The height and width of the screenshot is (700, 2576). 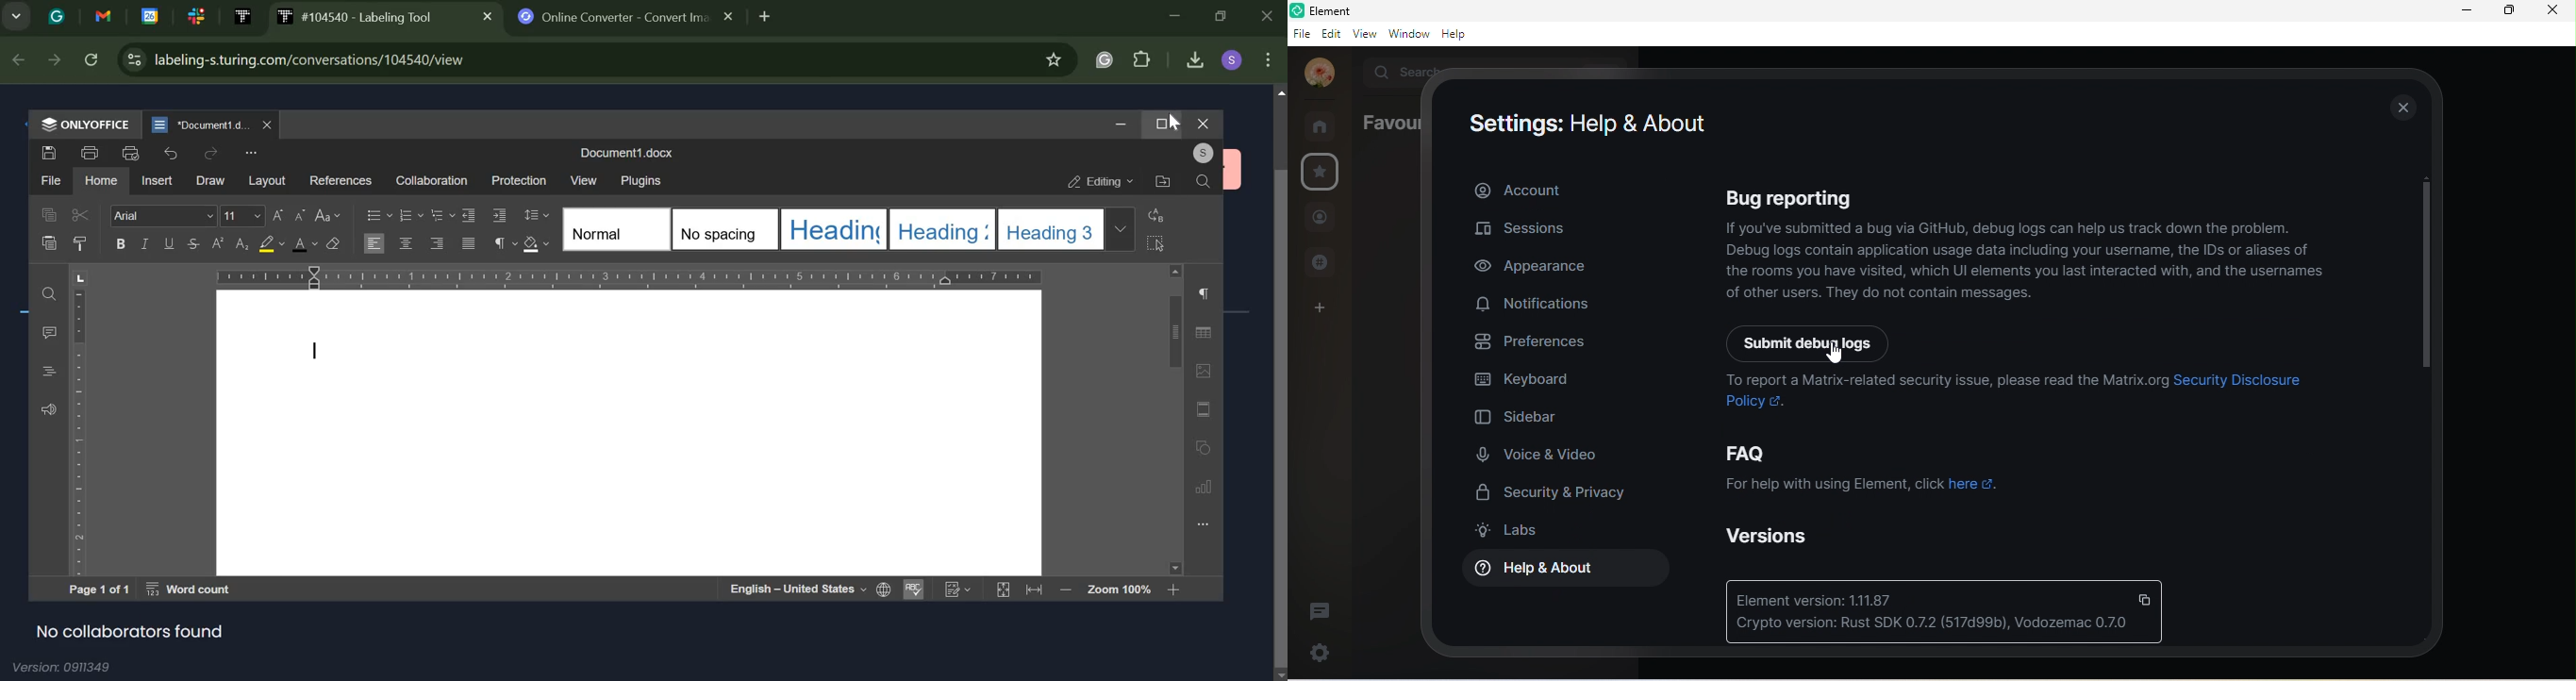 What do you see at coordinates (244, 16) in the screenshot?
I see `logo` at bounding box center [244, 16].